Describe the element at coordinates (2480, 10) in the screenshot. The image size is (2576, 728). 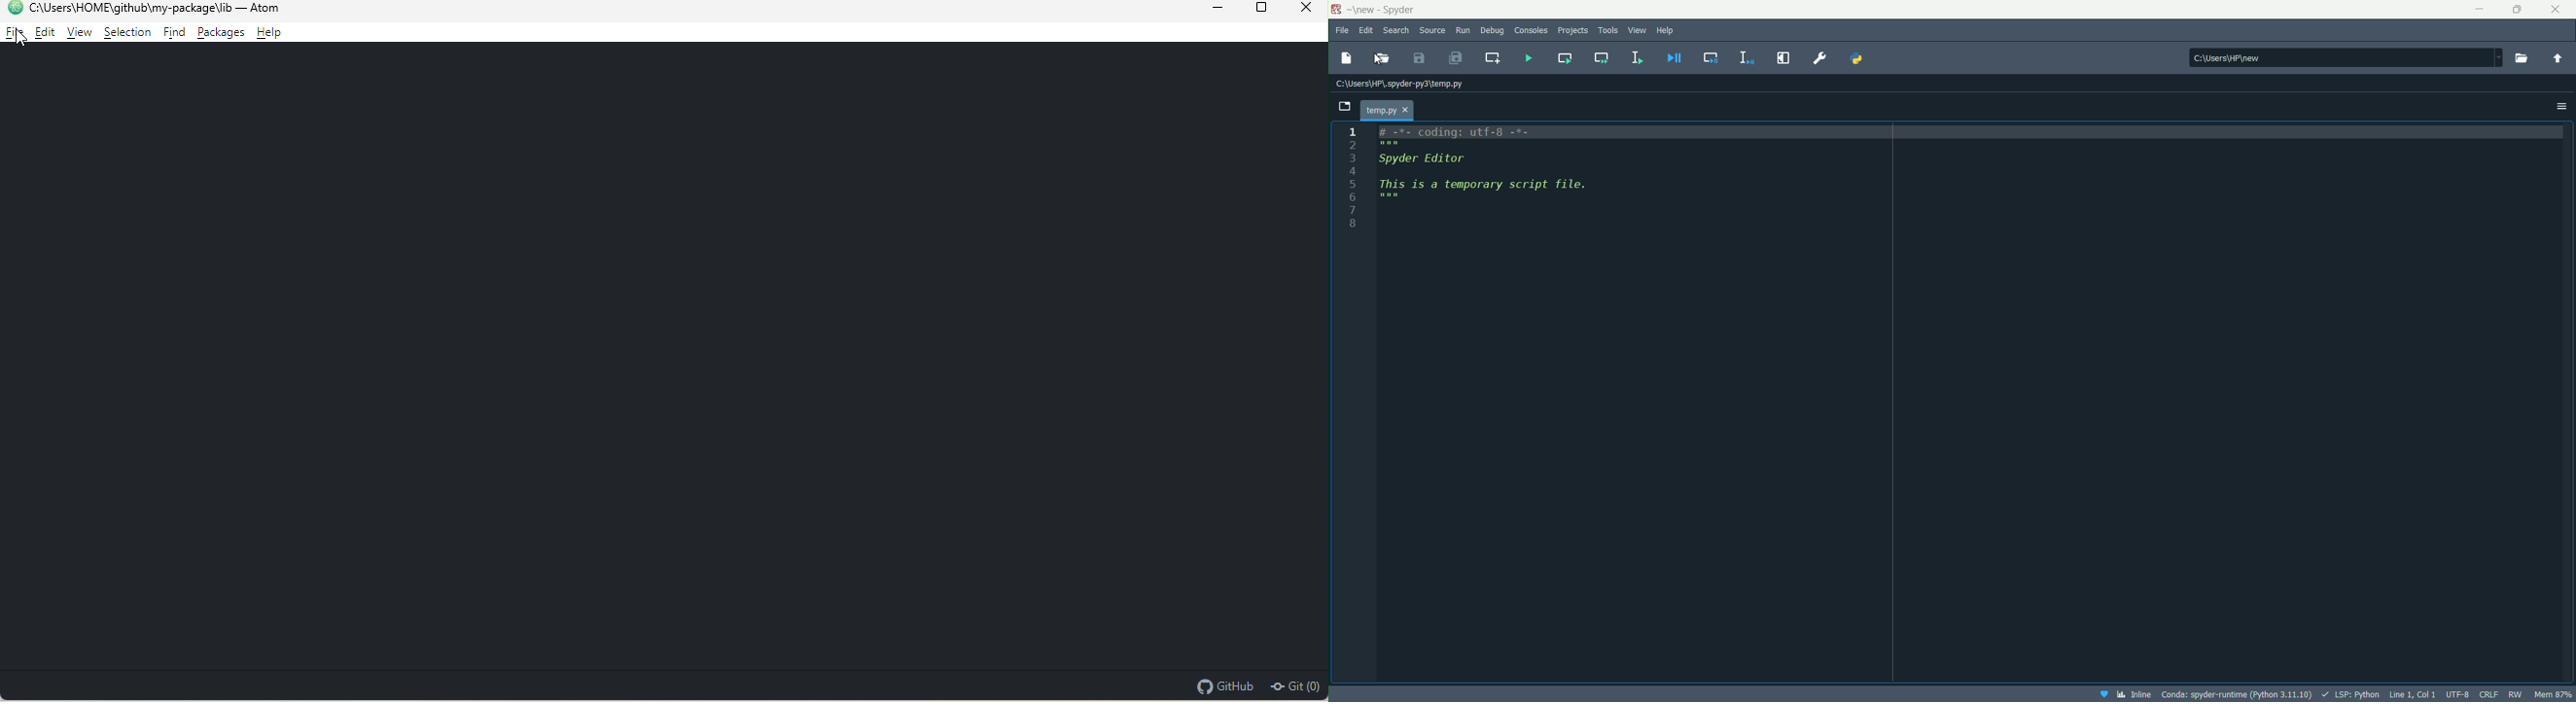
I see `minimize` at that location.